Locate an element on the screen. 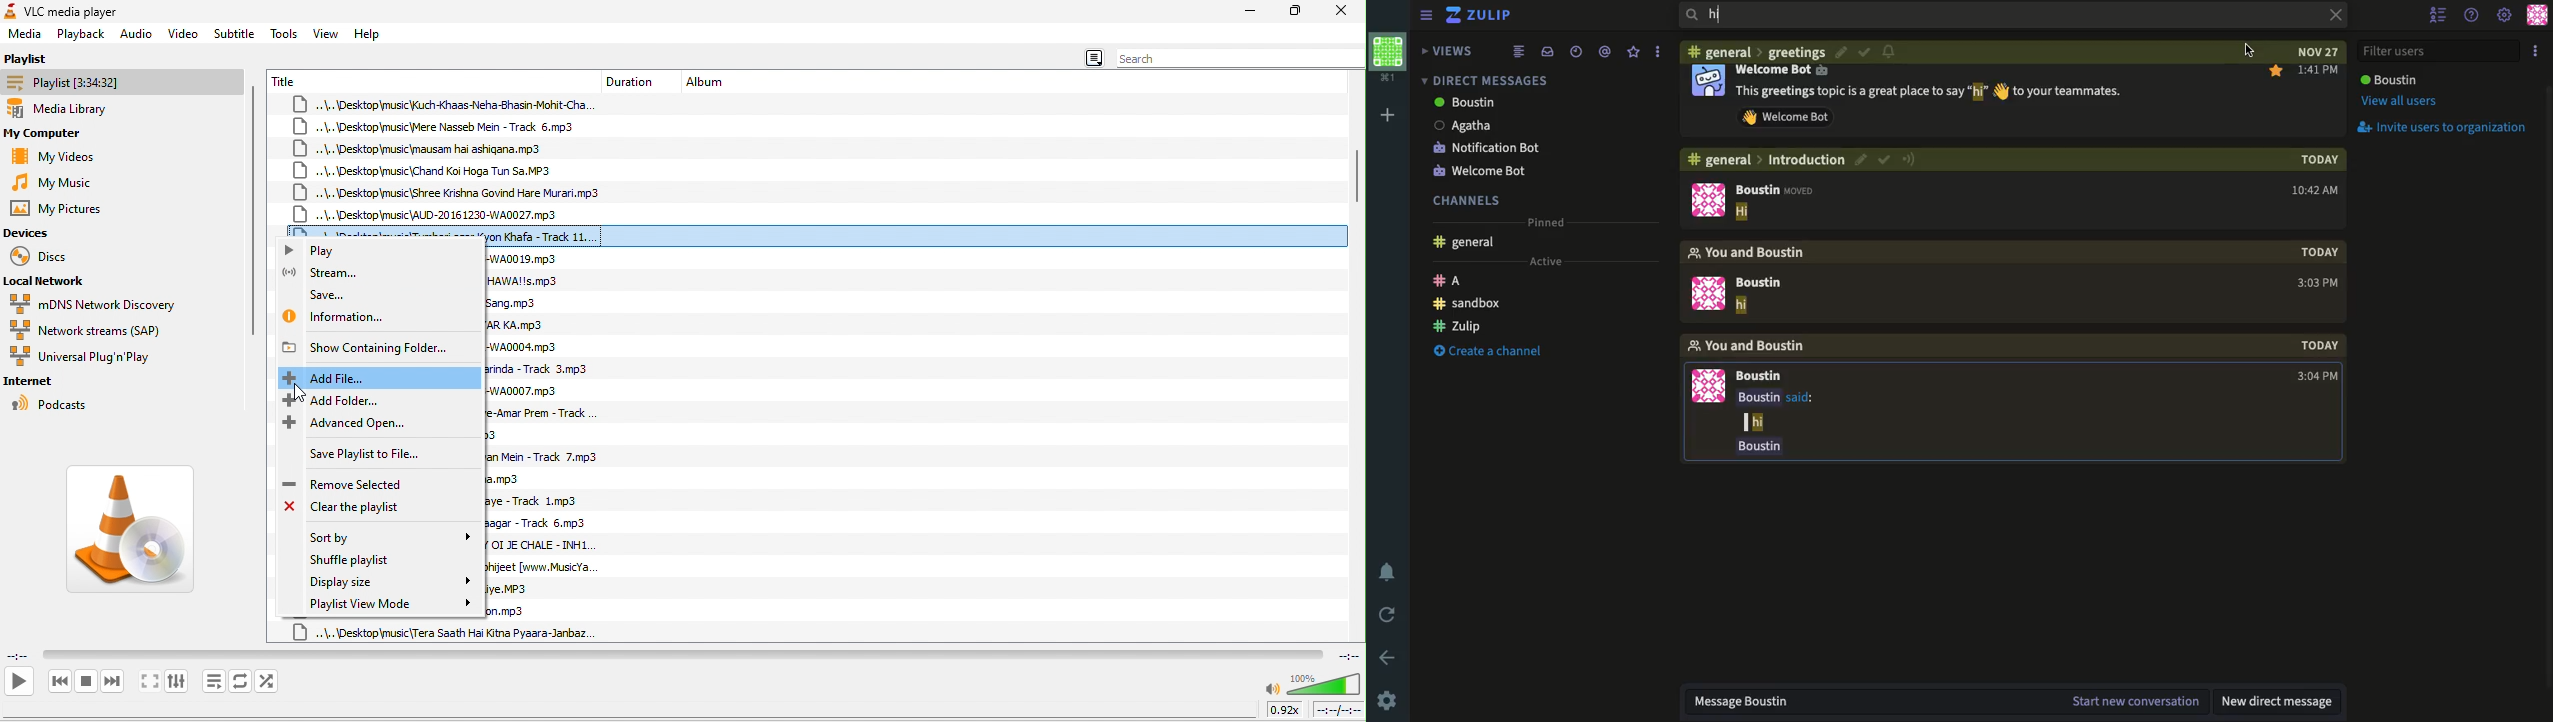 Image resolution: width=2576 pixels, height=728 pixels. ..\..\Desktopmusic\dil chura liya-Abhijeet [www.MusicYa. is located at coordinates (559, 568).